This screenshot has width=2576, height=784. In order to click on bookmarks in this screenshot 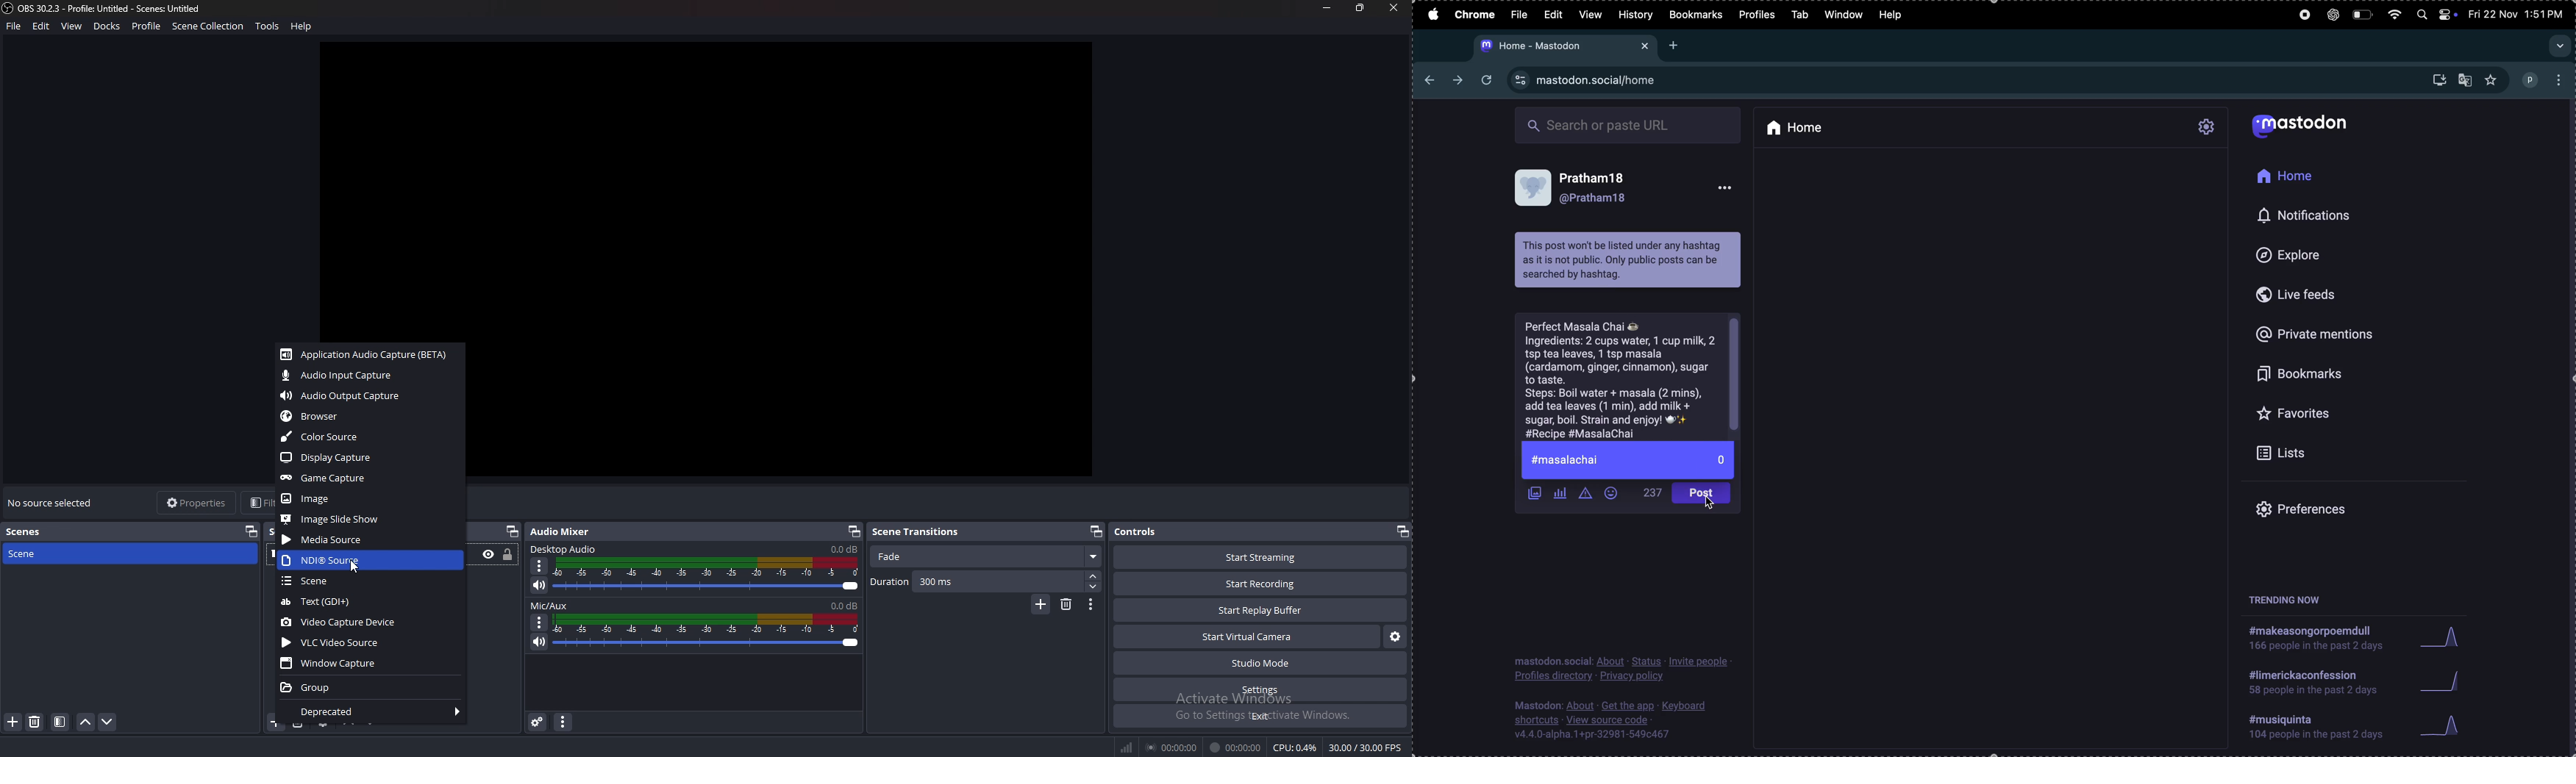, I will do `click(2329, 373)`.